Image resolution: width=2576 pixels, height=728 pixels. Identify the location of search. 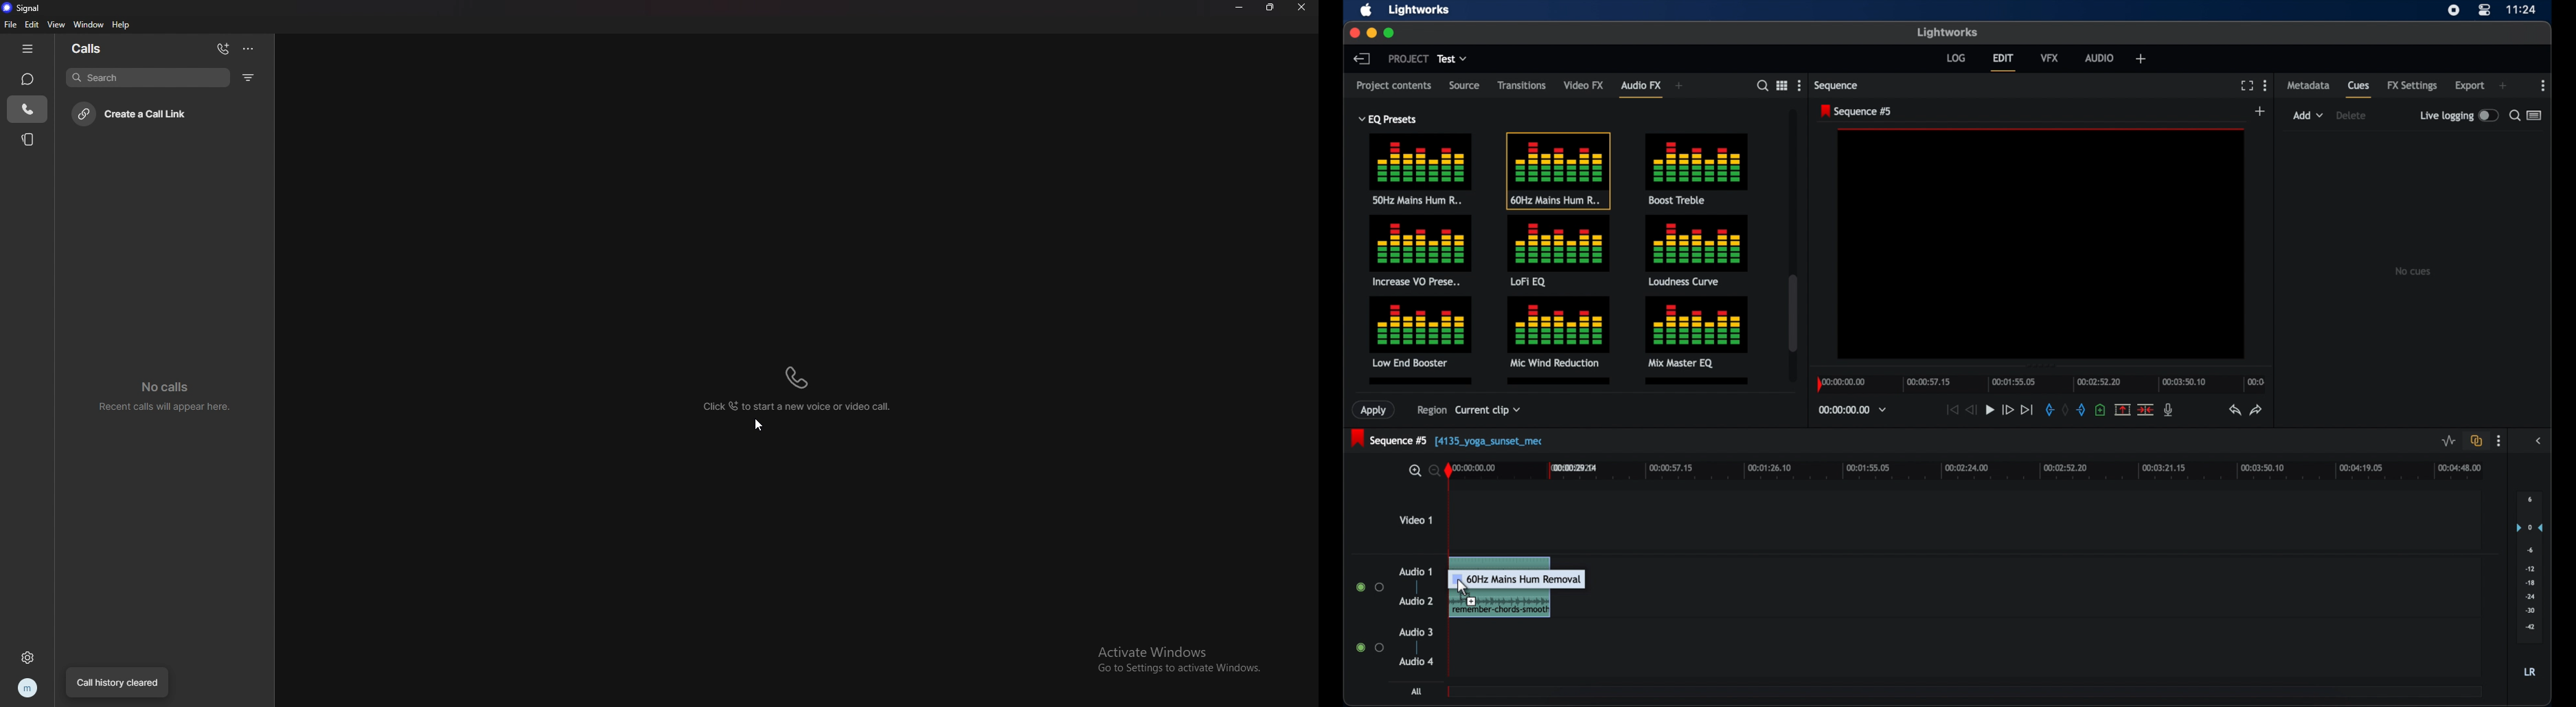
(2515, 115).